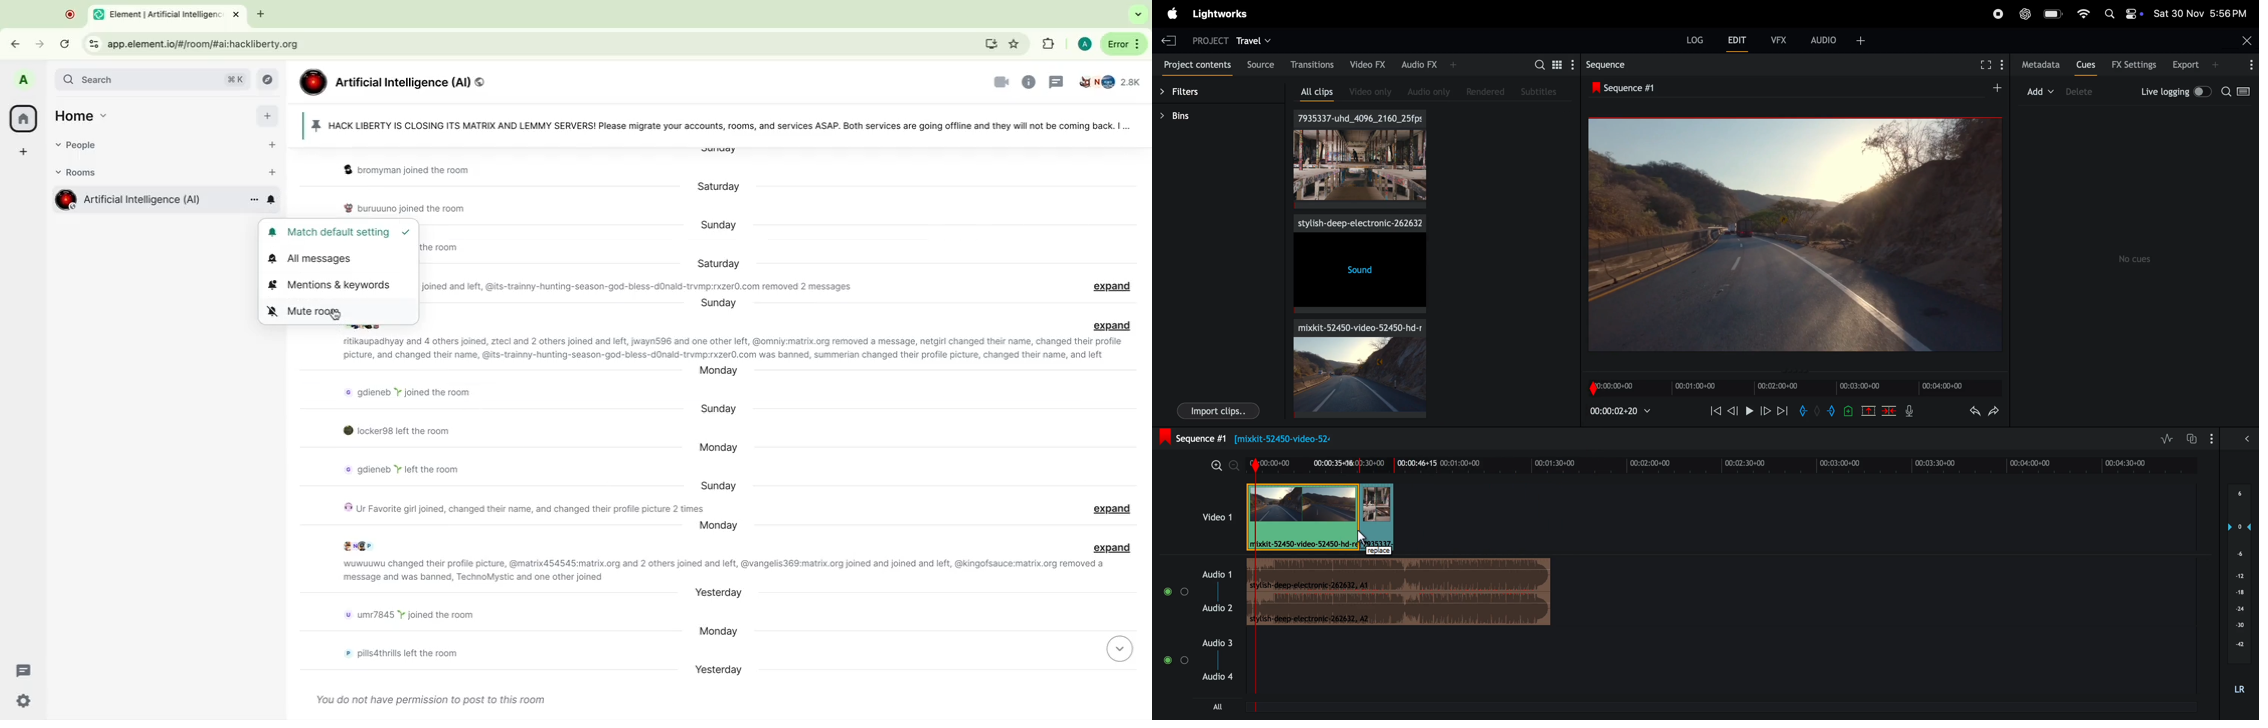 The image size is (2268, 728). What do you see at coordinates (714, 187) in the screenshot?
I see `Day` at bounding box center [714, 187].